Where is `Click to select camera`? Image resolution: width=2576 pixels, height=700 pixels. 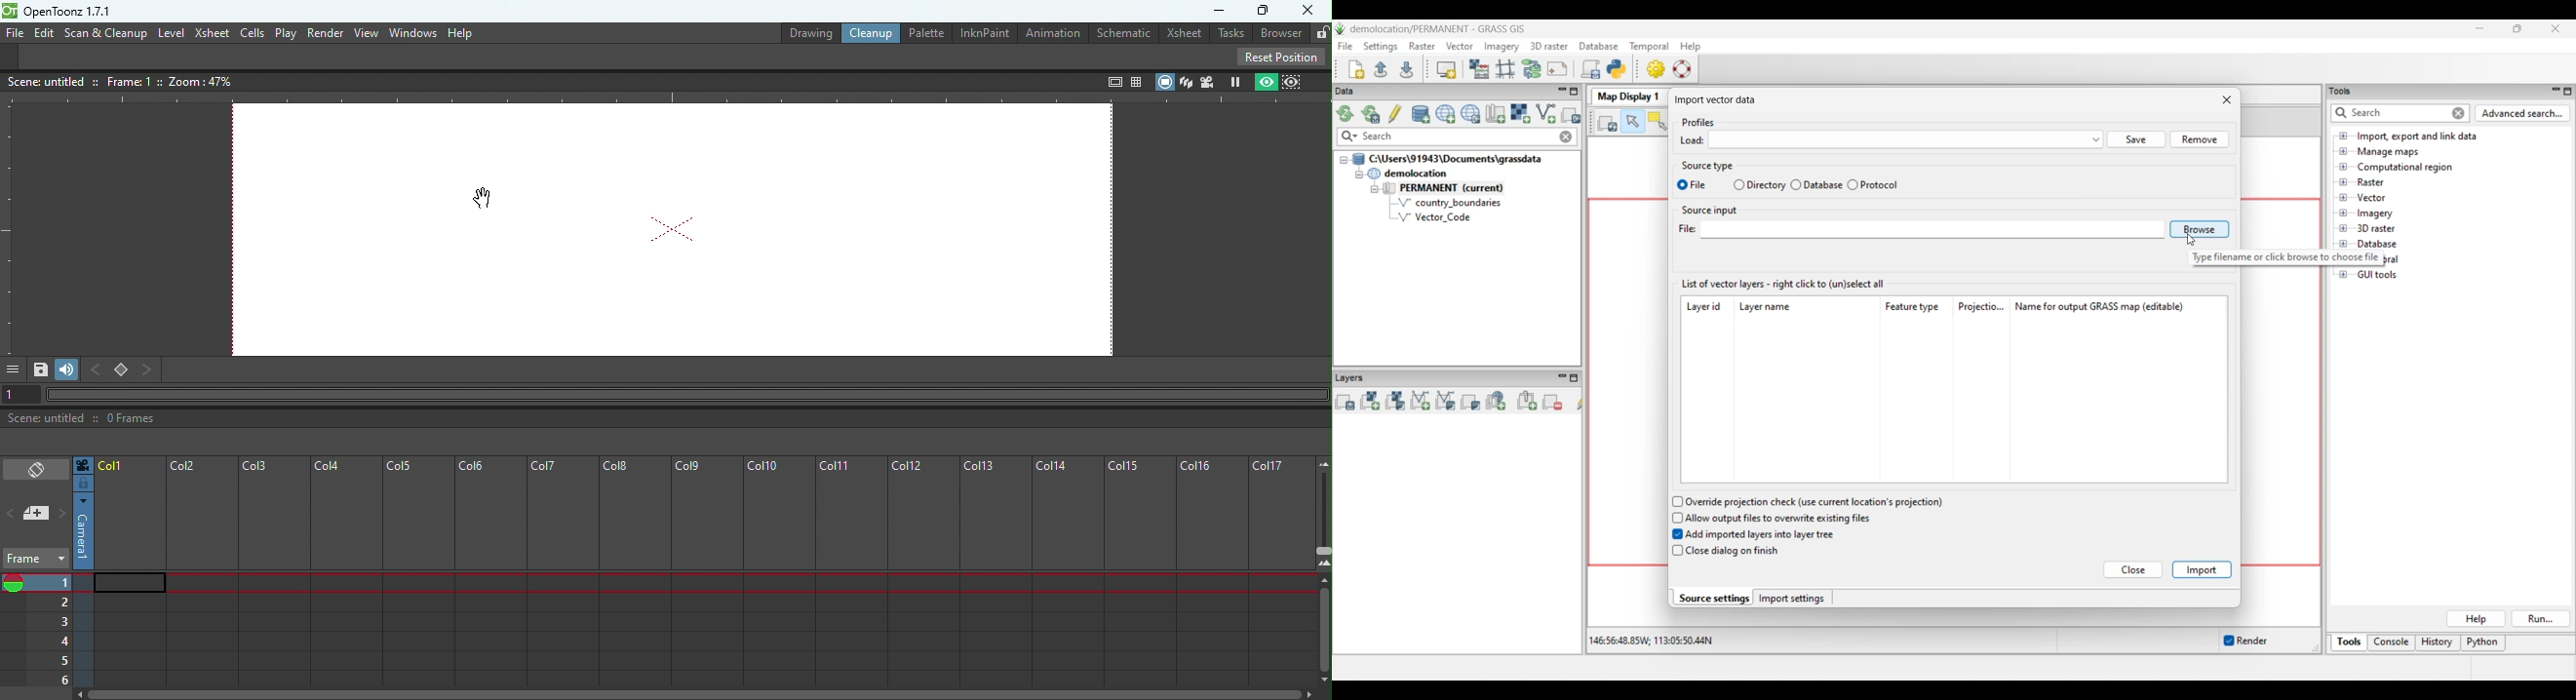 Click to select camera is located at coordinates (84, 481).